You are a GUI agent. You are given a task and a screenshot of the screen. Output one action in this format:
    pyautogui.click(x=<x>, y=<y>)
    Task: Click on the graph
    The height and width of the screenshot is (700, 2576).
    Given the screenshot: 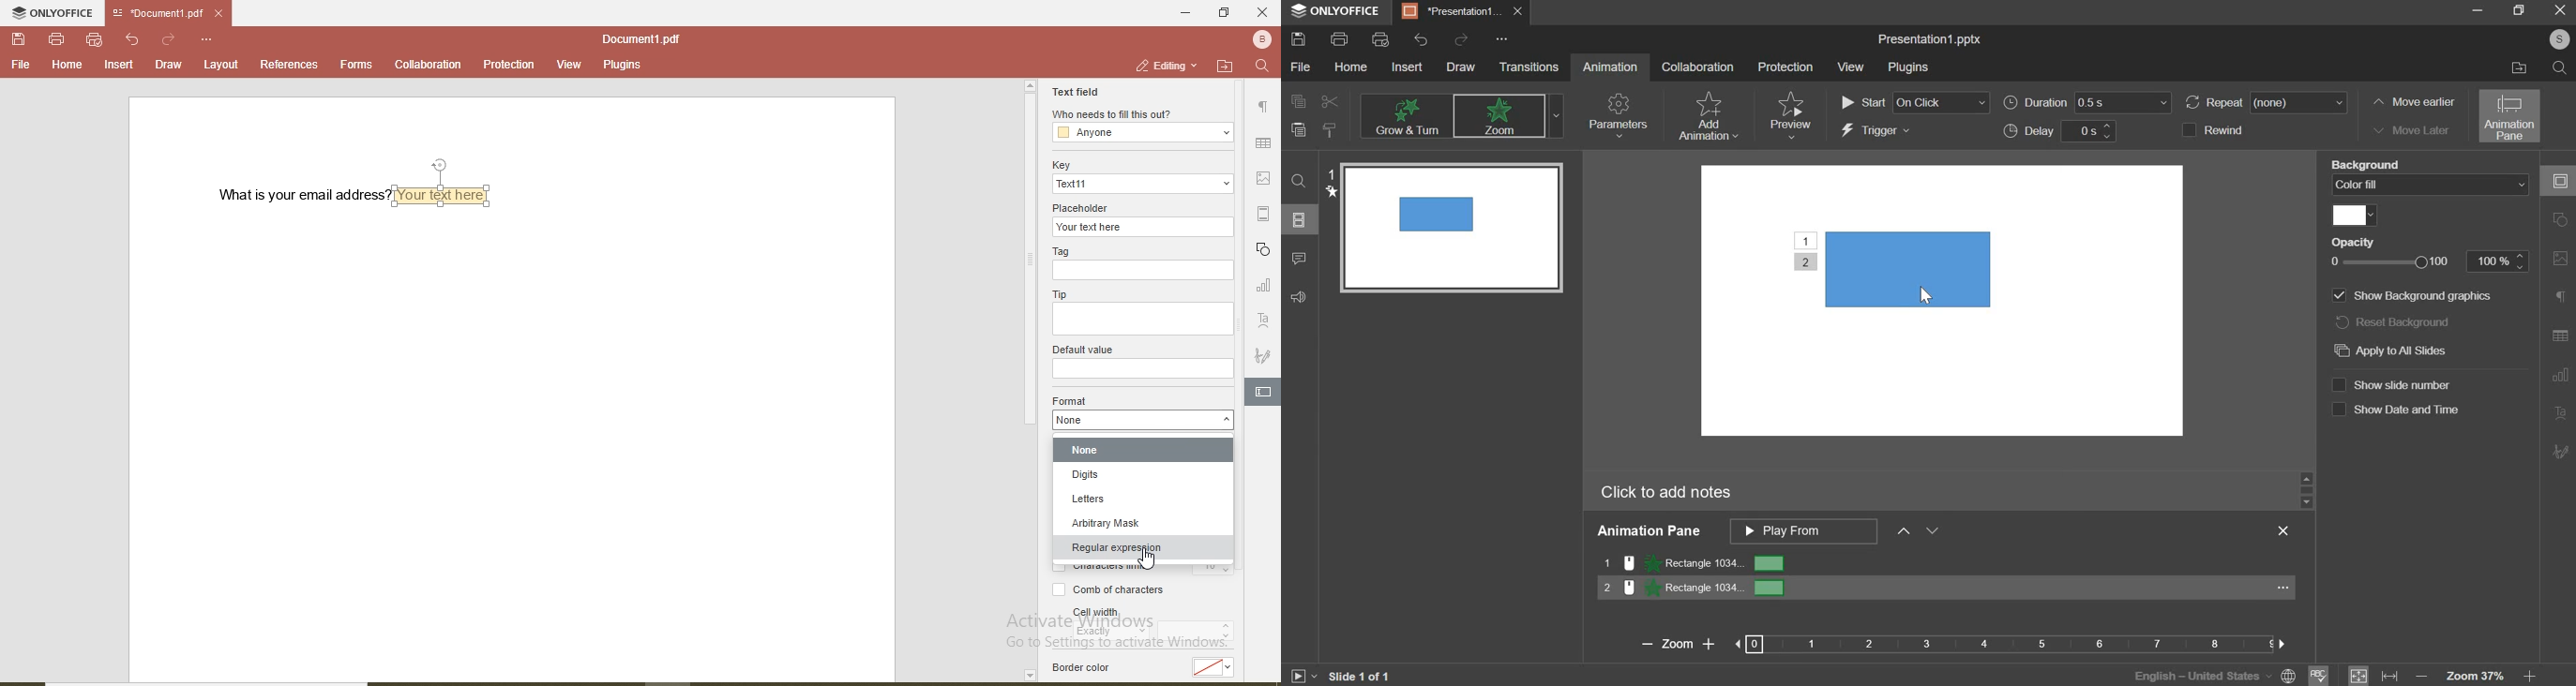 What is the action you would take?
    pyautogui.click(x=1263, y=287)
    